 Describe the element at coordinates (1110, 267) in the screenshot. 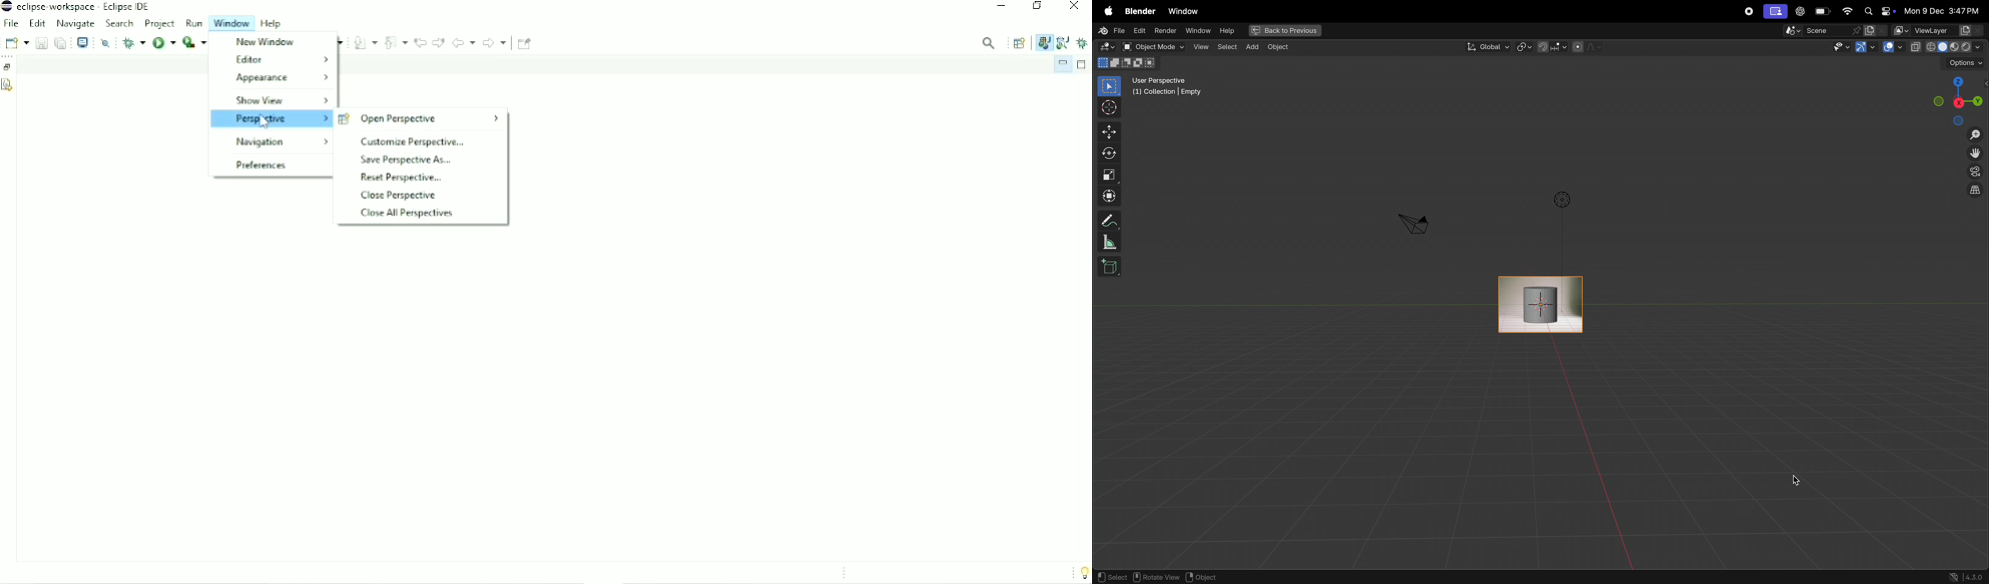

I see `3d cube` at that location.